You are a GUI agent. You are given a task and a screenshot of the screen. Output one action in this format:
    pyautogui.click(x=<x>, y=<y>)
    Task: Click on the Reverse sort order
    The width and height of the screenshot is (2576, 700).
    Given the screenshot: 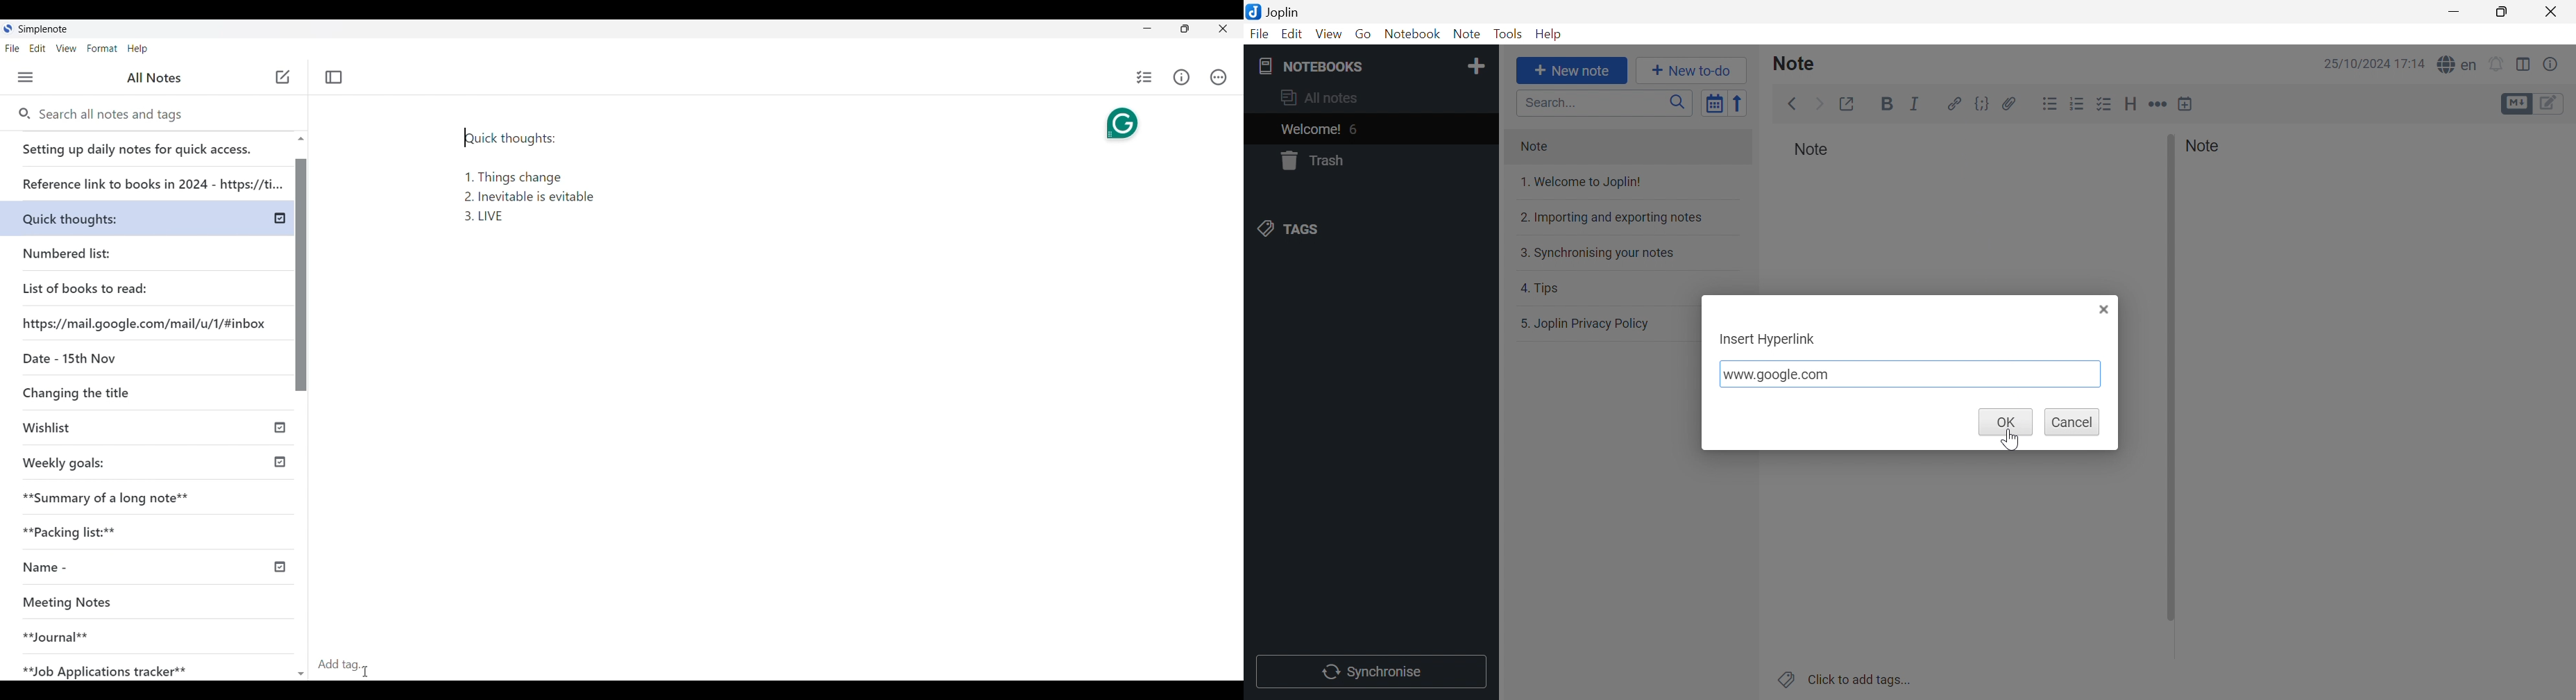 What is the action you would take?
    pyautogui.click(x=1741, y=103)
    